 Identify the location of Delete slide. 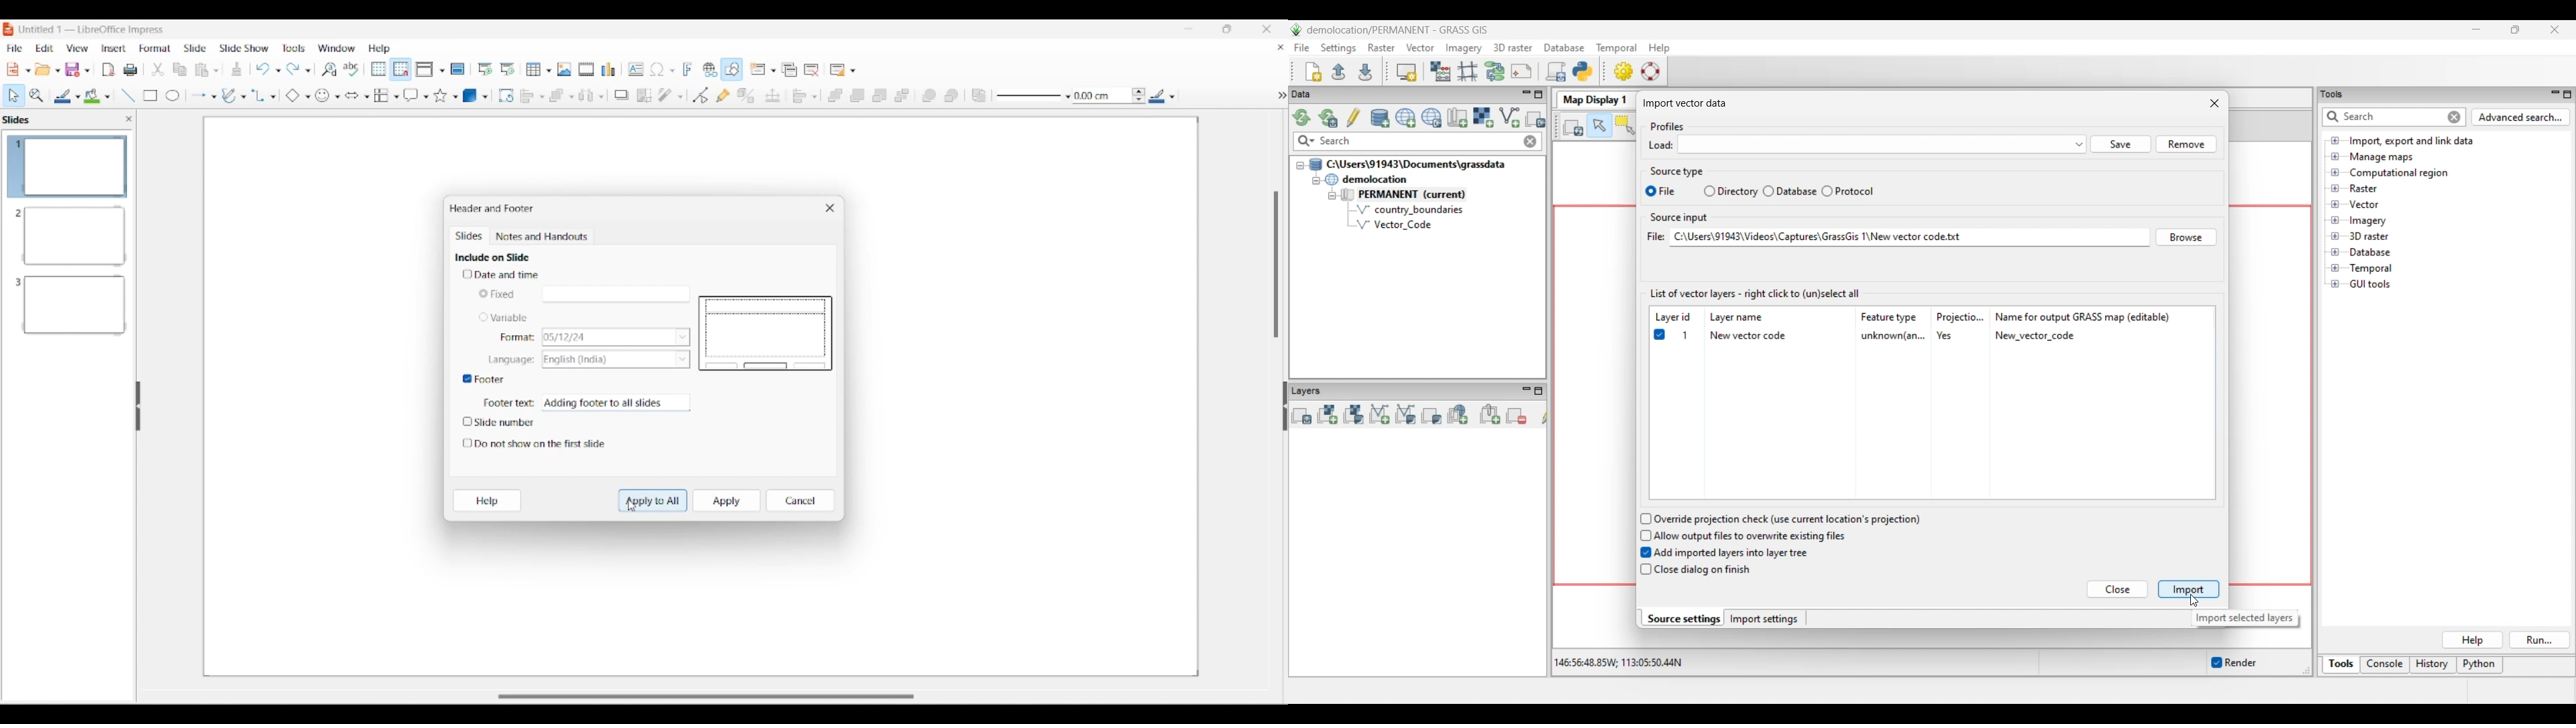
(812, 70).